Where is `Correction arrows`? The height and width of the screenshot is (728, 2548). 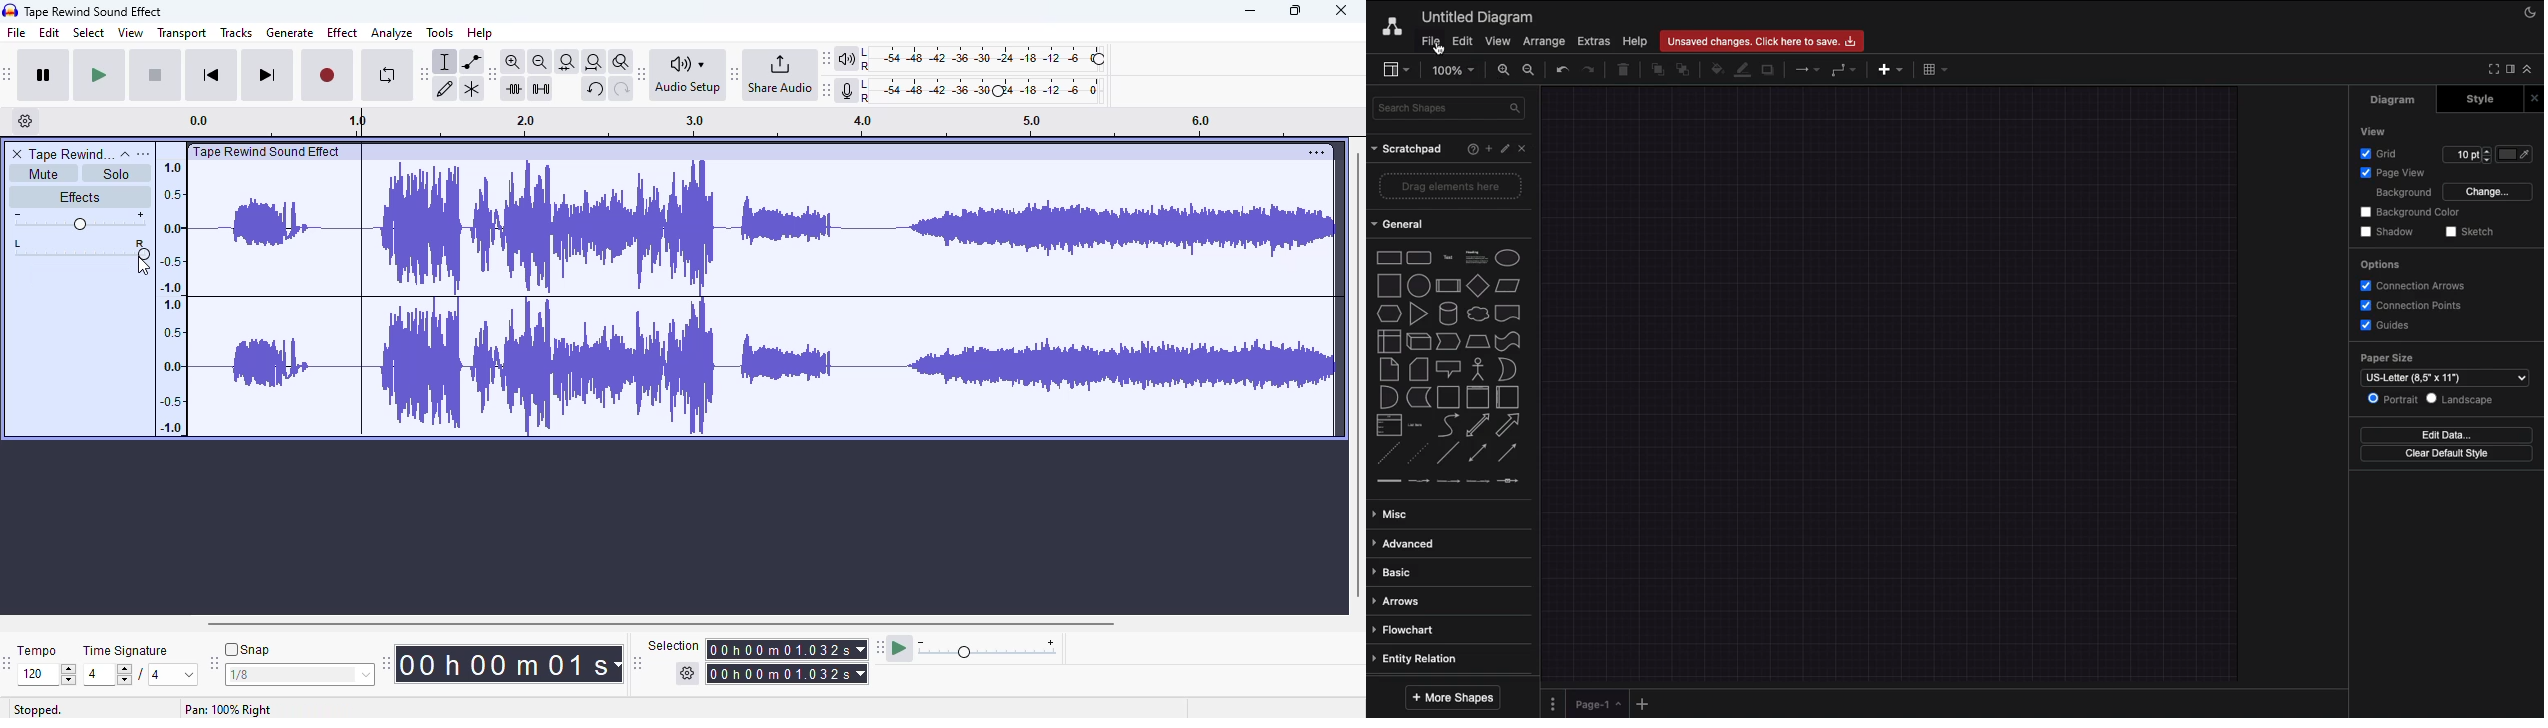 Correction arrows is located at coordinates (2411, 284).